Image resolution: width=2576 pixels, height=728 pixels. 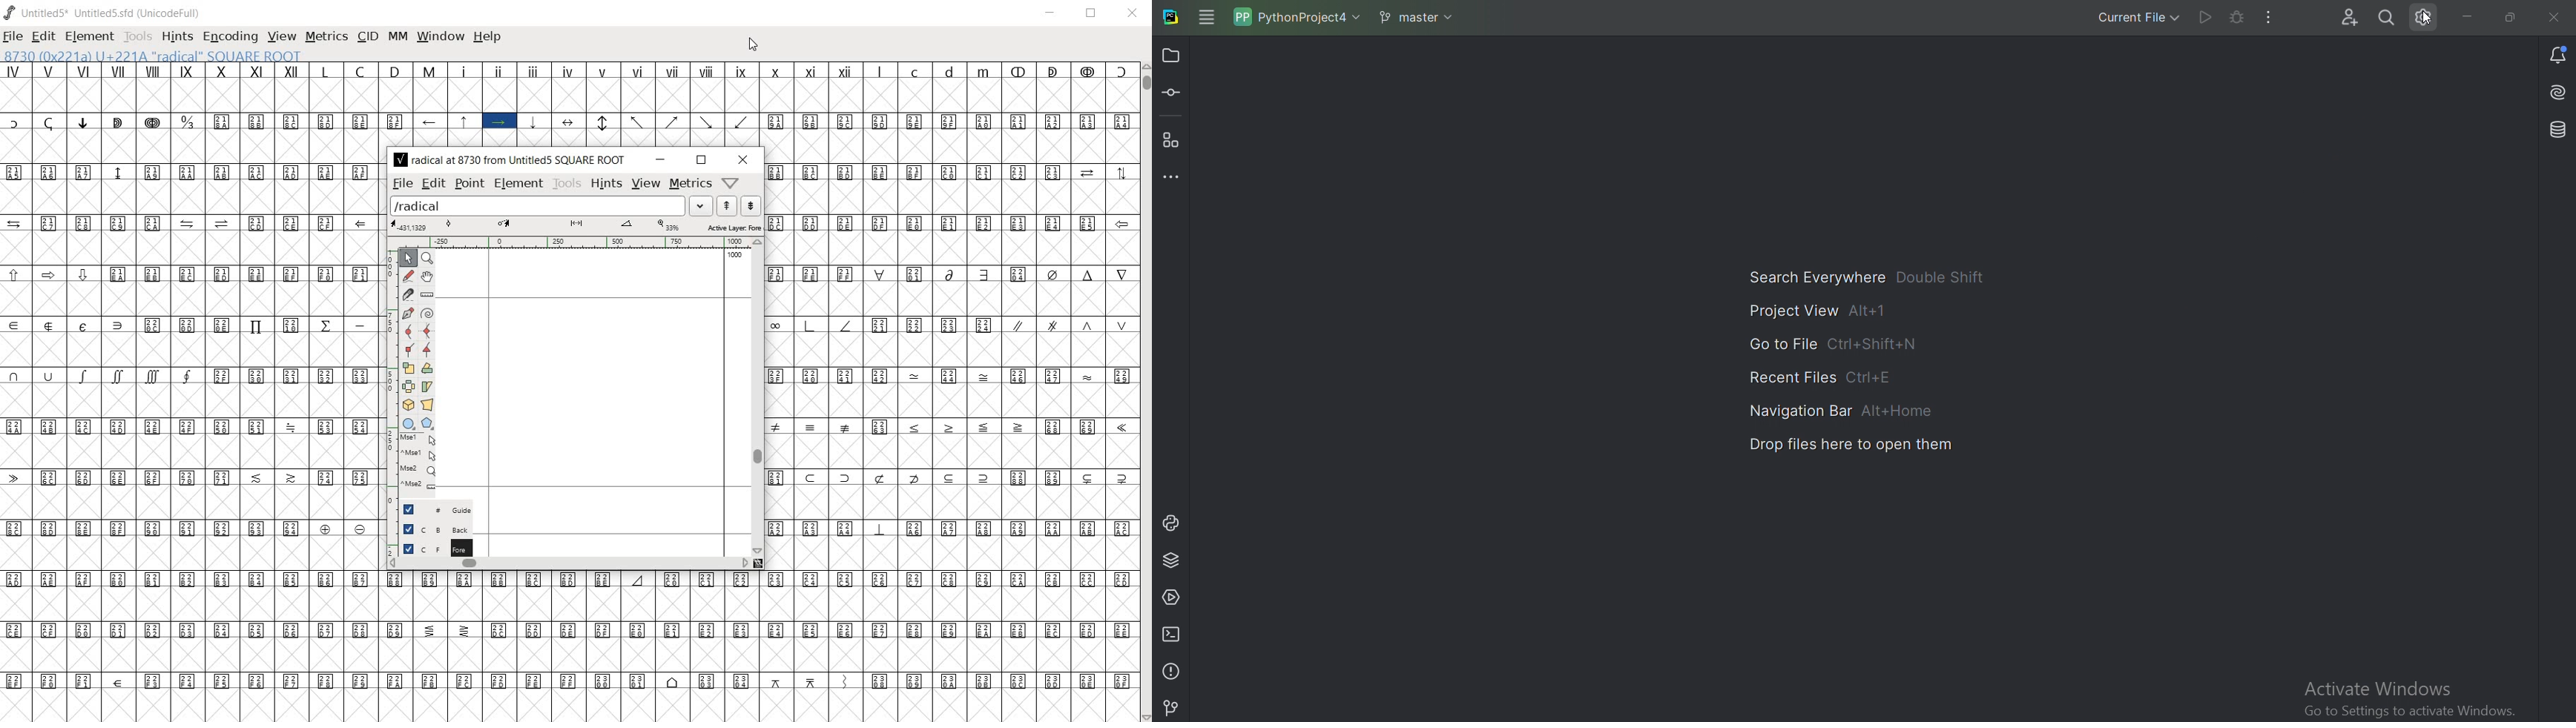 I want to click on Cursor, so click(x=2431, y=19).